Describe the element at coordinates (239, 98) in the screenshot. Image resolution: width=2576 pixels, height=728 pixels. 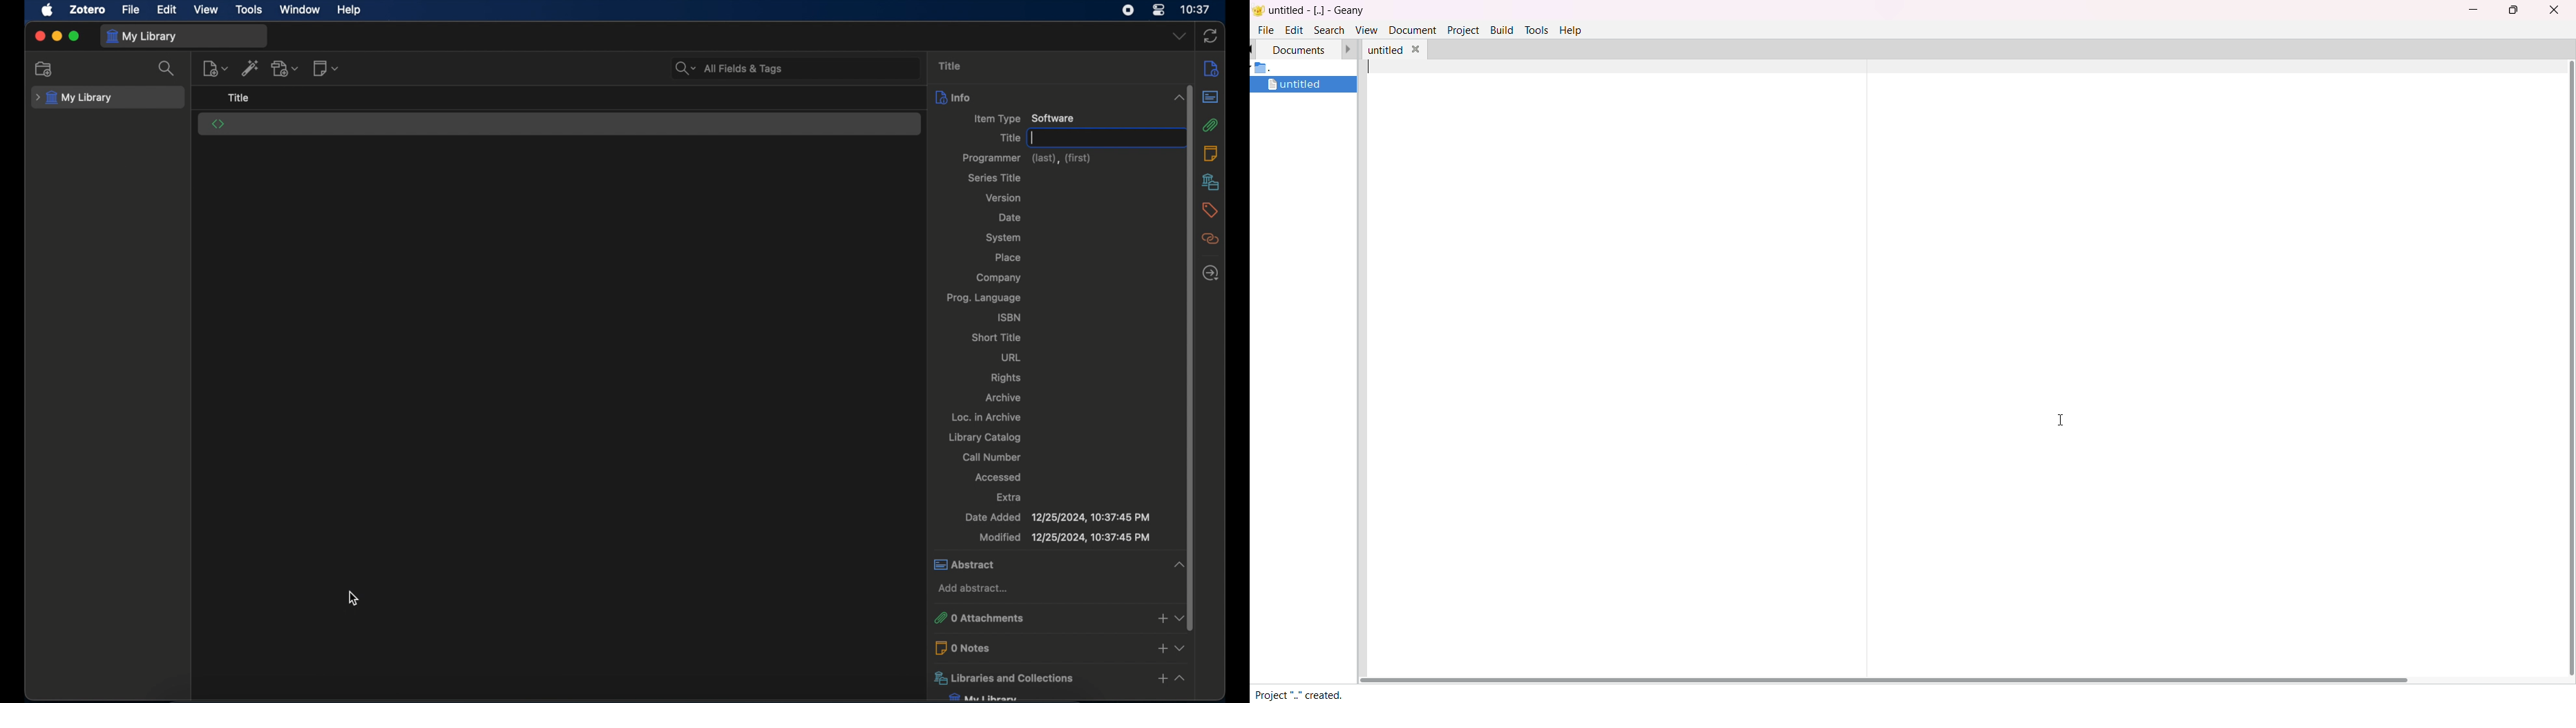
I see `title ` at that location.